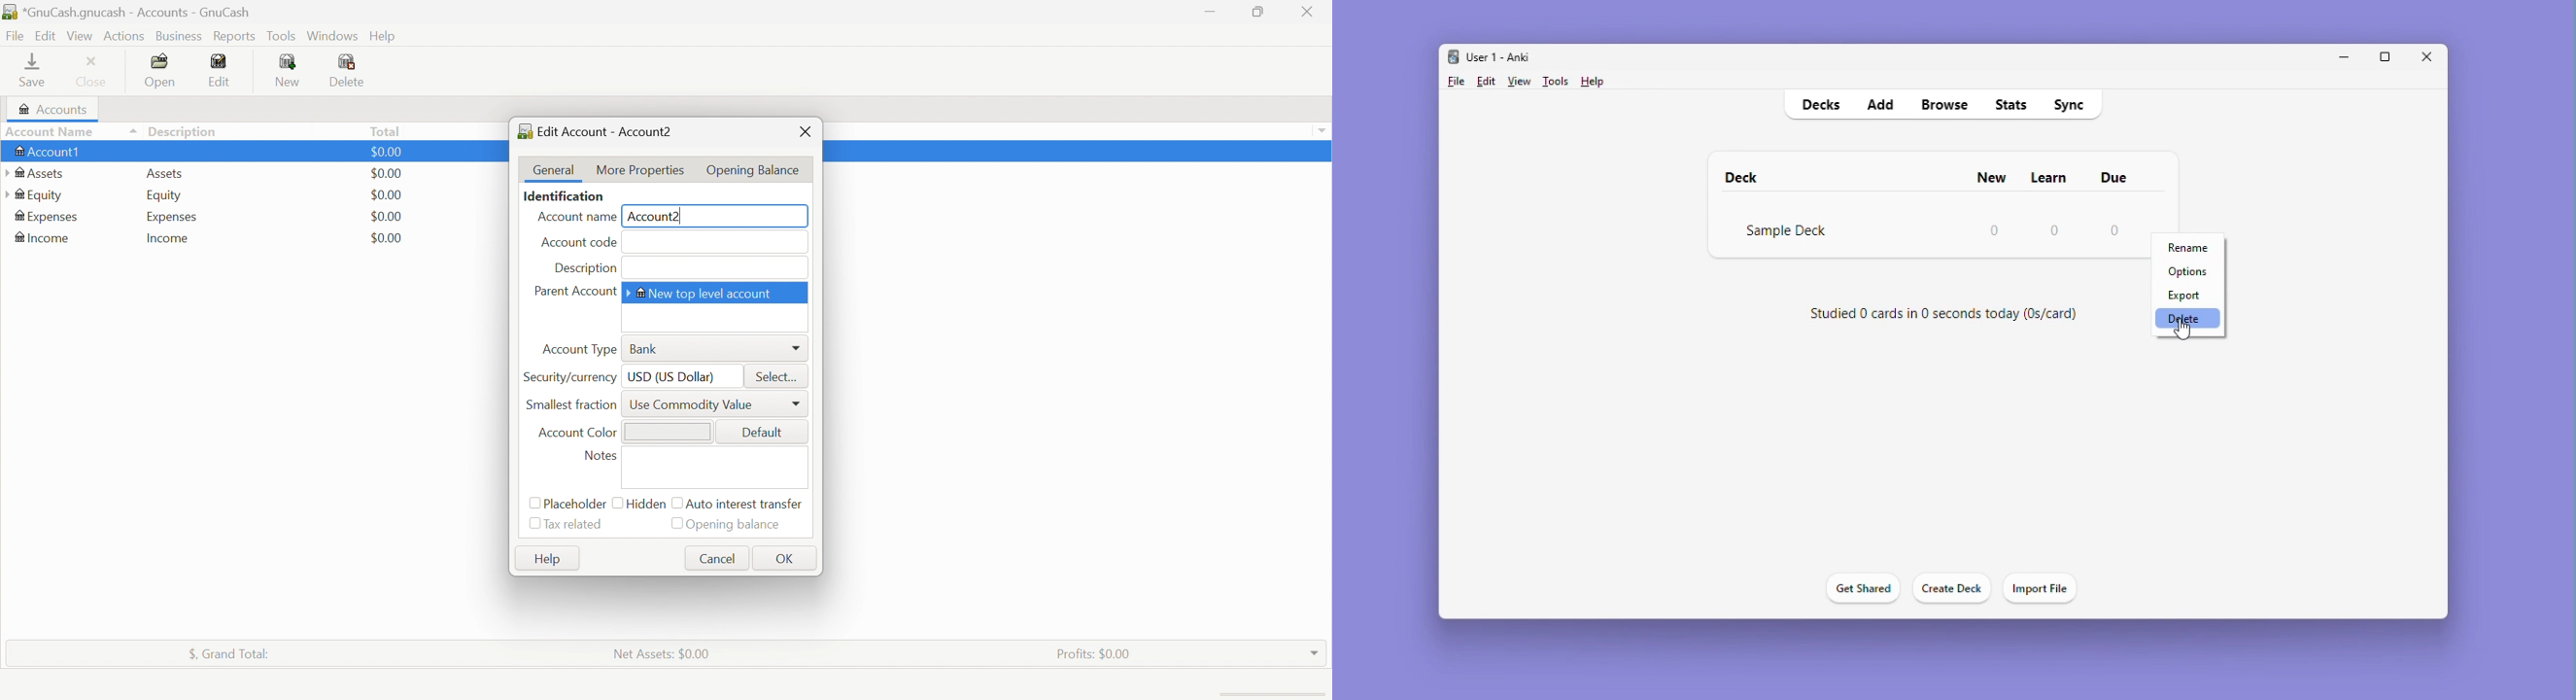  What do you see at coordinates (387, 174) in the screenshot?
I see `$0.00` at bounding box center [387, 174].